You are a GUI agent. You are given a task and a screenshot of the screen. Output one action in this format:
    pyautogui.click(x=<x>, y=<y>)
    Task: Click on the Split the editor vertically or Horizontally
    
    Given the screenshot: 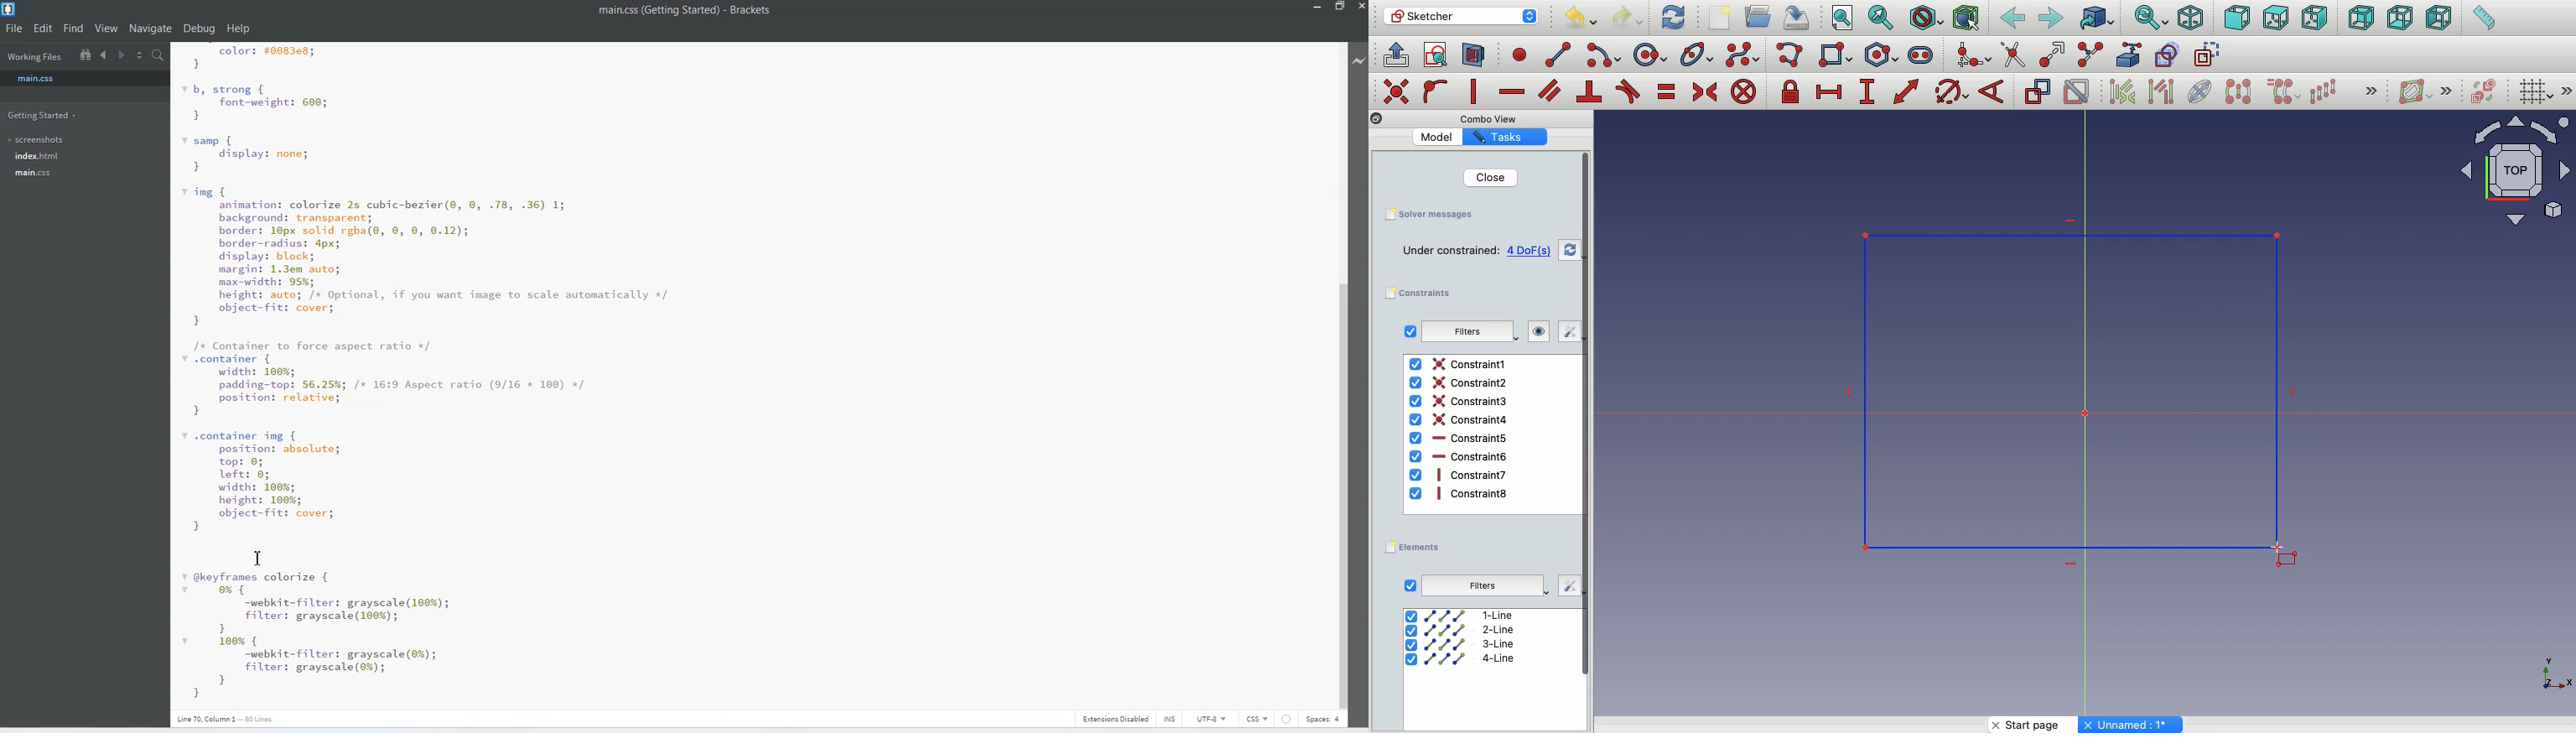 What is the action you would take?
    pyautogui.click(x=140, y=56)
    